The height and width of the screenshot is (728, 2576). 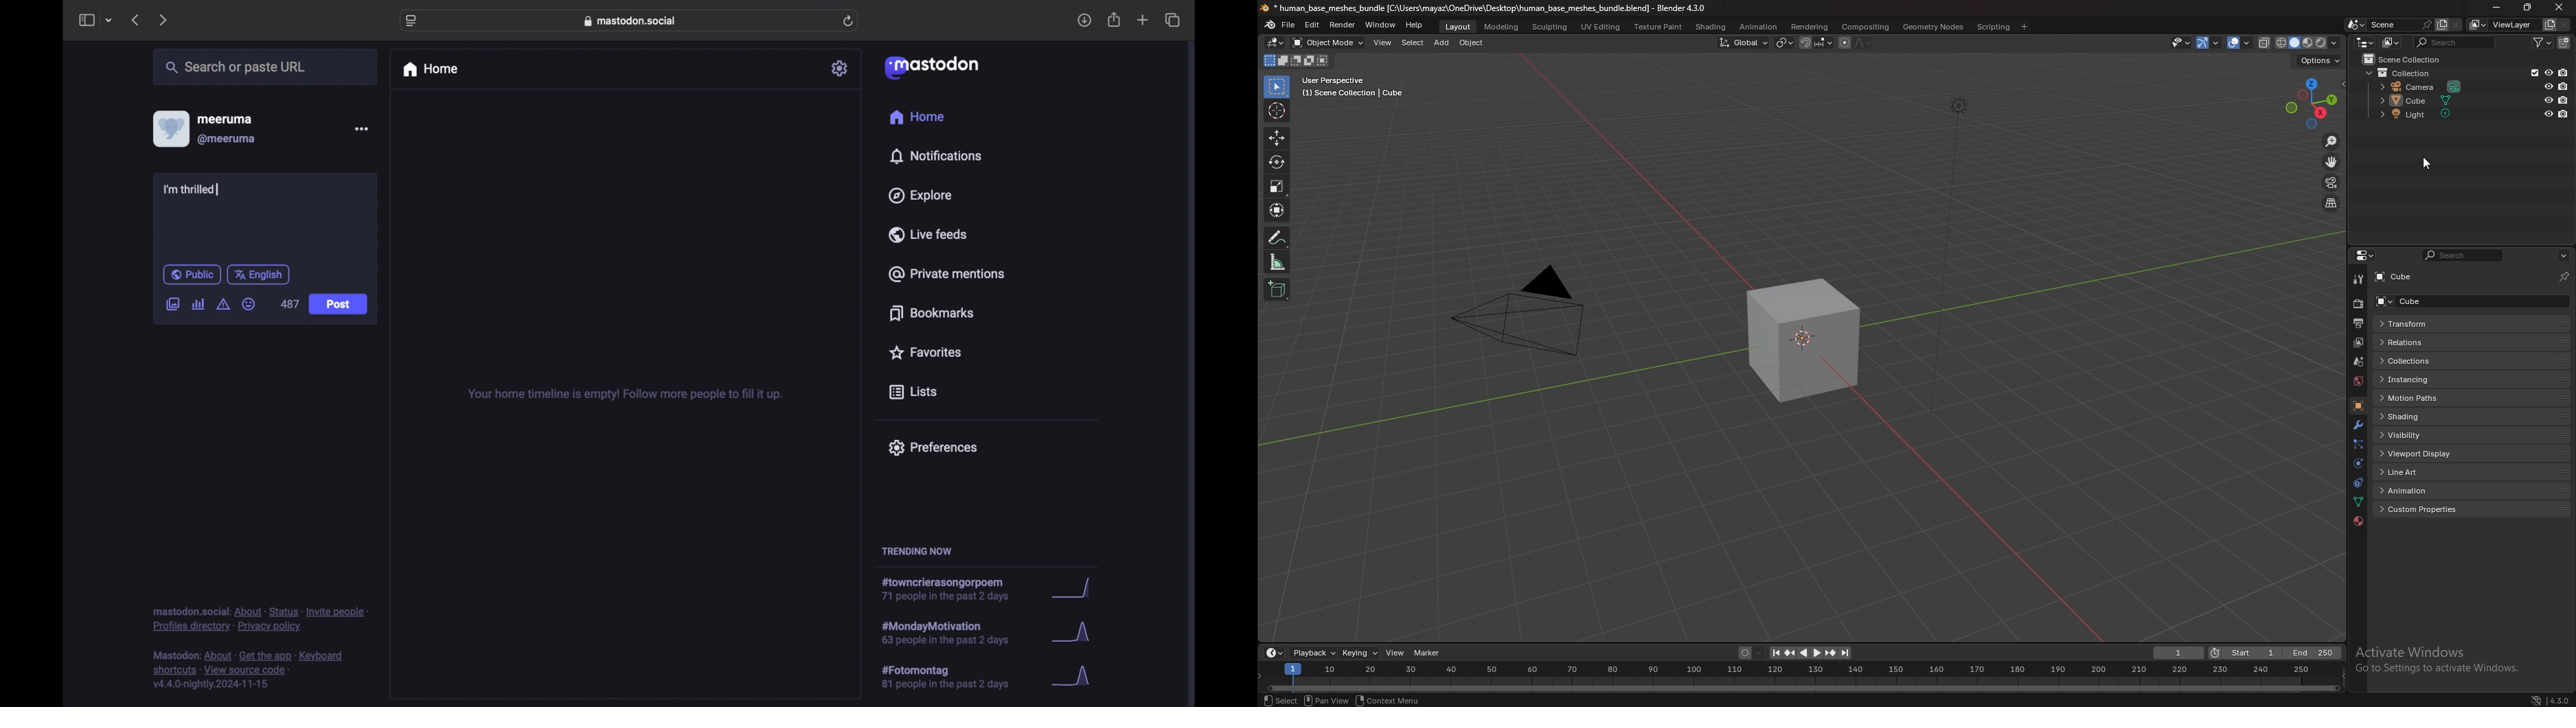 I want to click on mastodon, so click(x=932, y=68).